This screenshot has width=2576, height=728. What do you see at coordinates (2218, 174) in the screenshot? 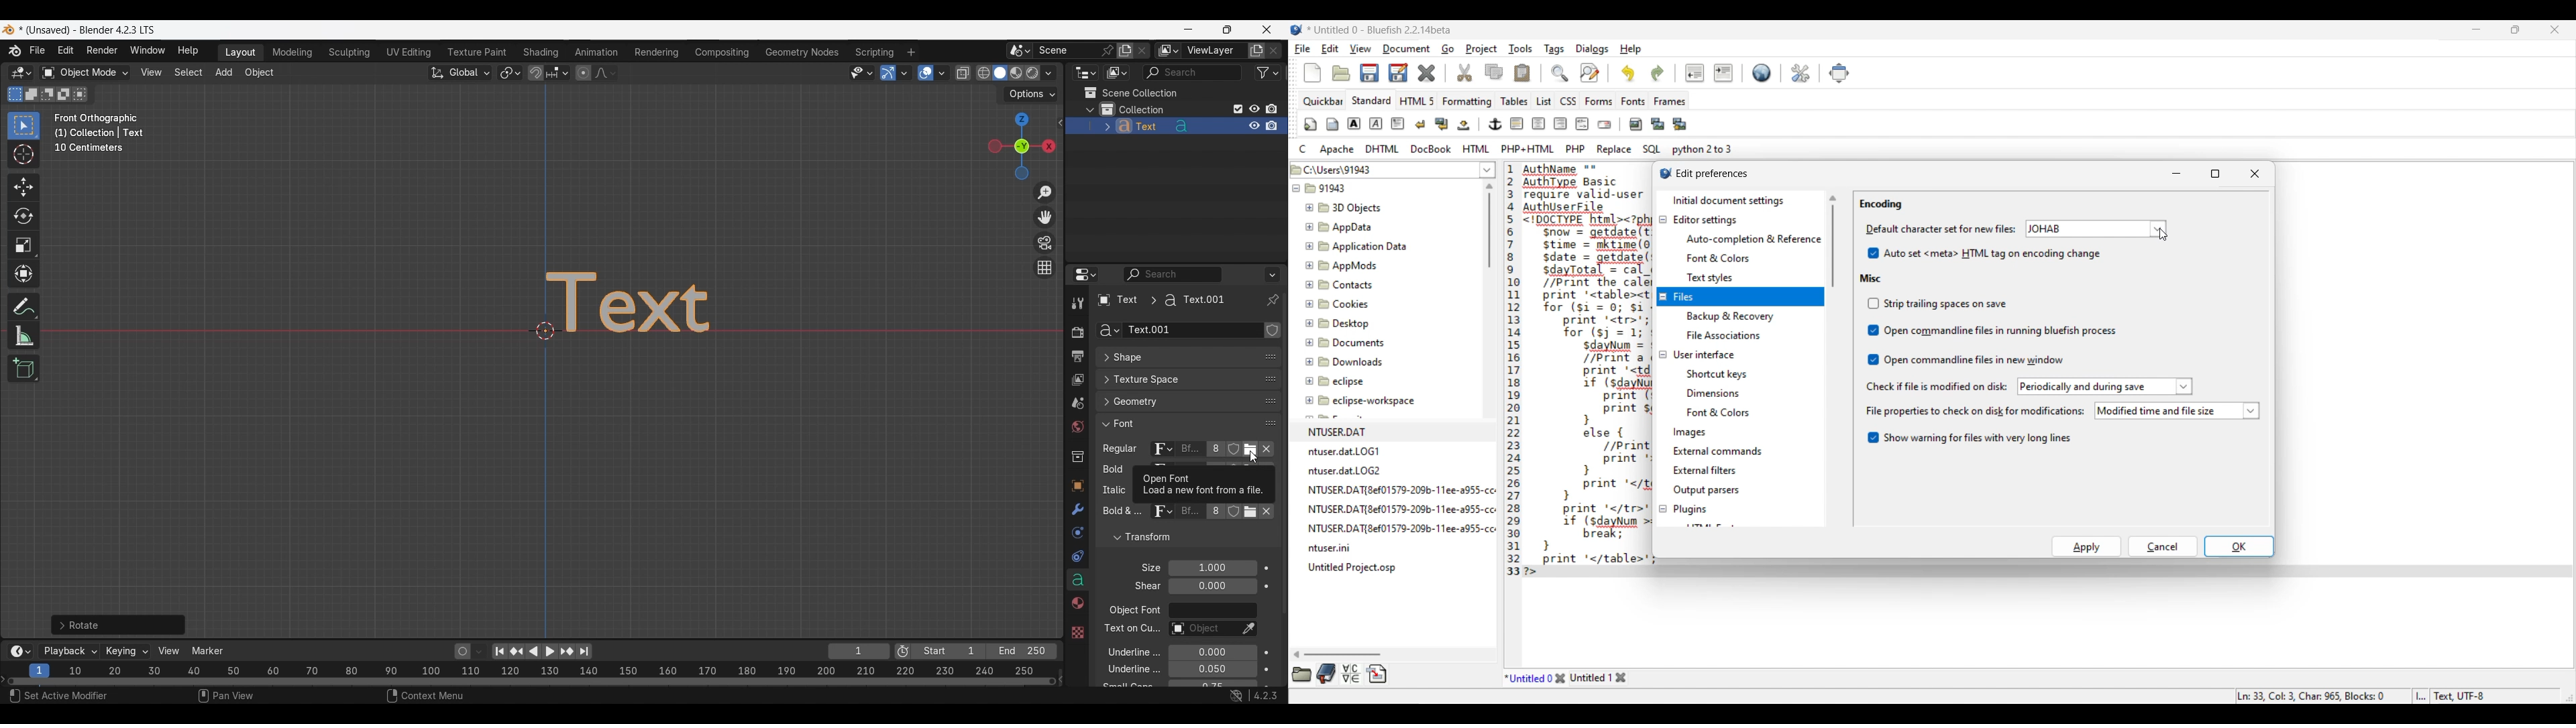
I see `Maximize` at bounding box center [2218, 174].